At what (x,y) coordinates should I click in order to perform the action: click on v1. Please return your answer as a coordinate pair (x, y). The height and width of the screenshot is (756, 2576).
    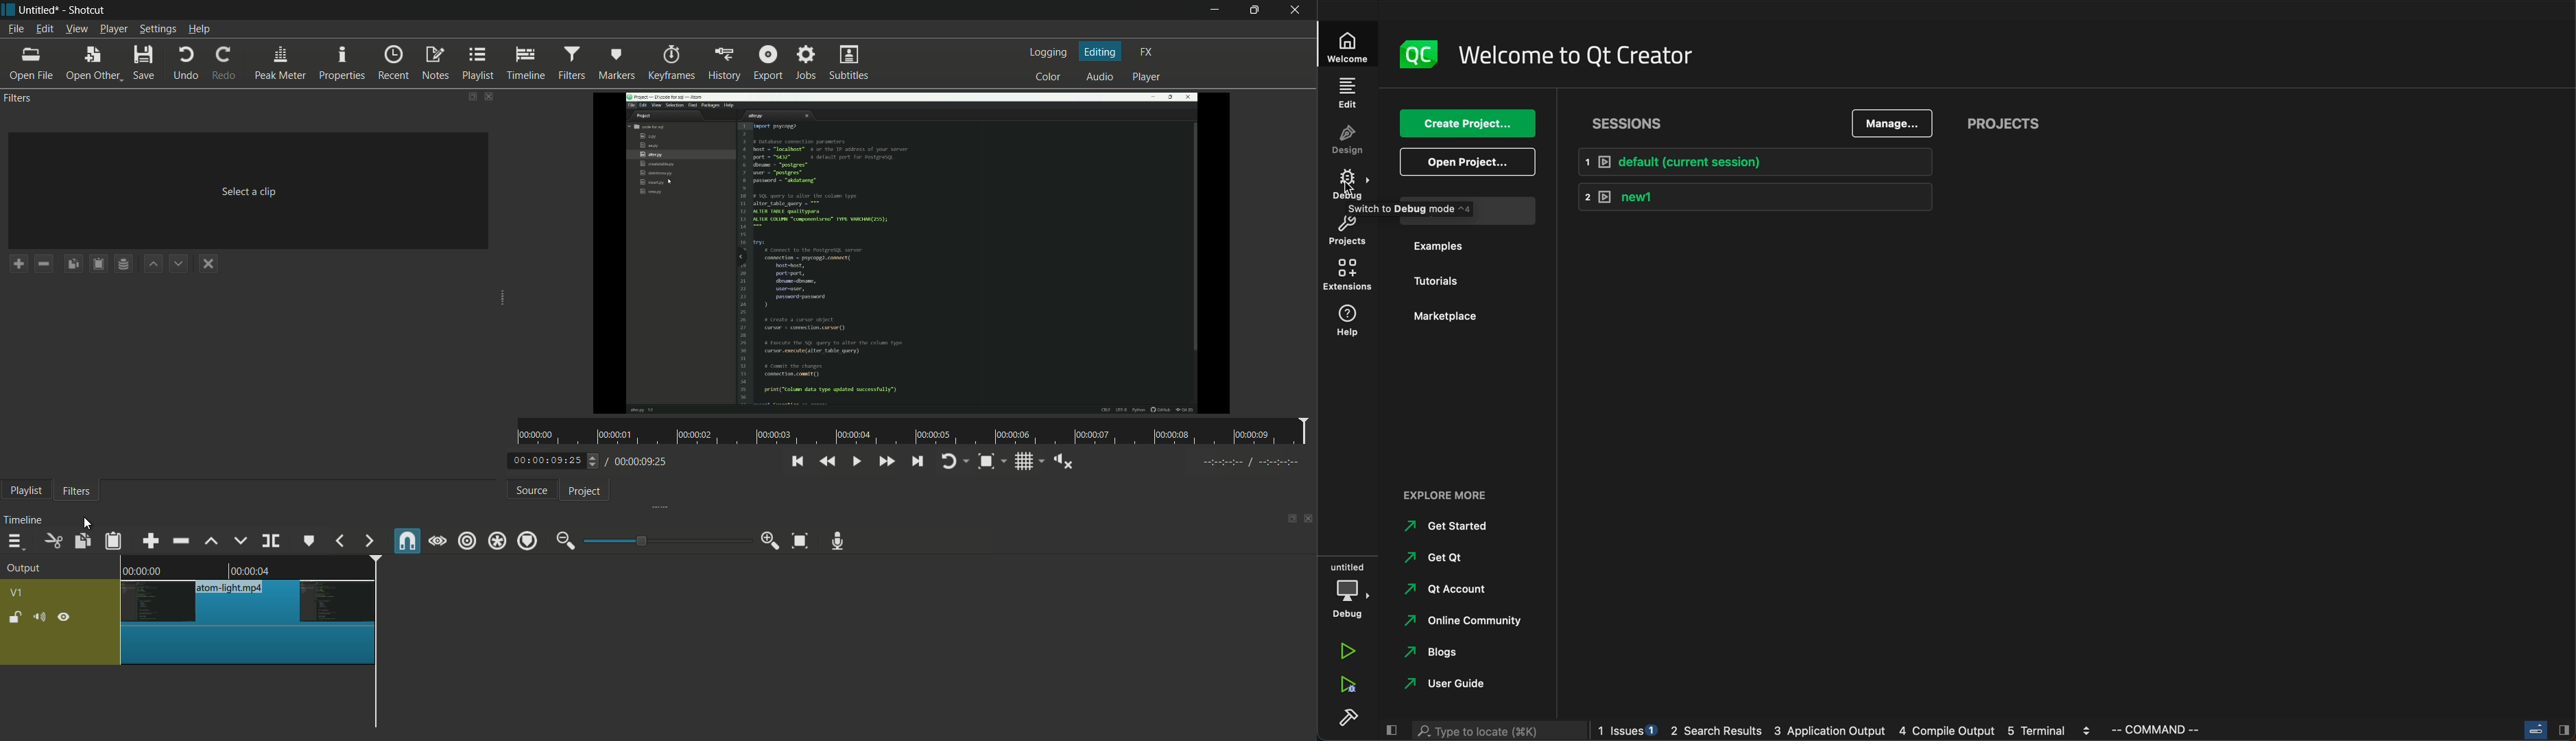
    Looking at the image, I should click on (16, 593).